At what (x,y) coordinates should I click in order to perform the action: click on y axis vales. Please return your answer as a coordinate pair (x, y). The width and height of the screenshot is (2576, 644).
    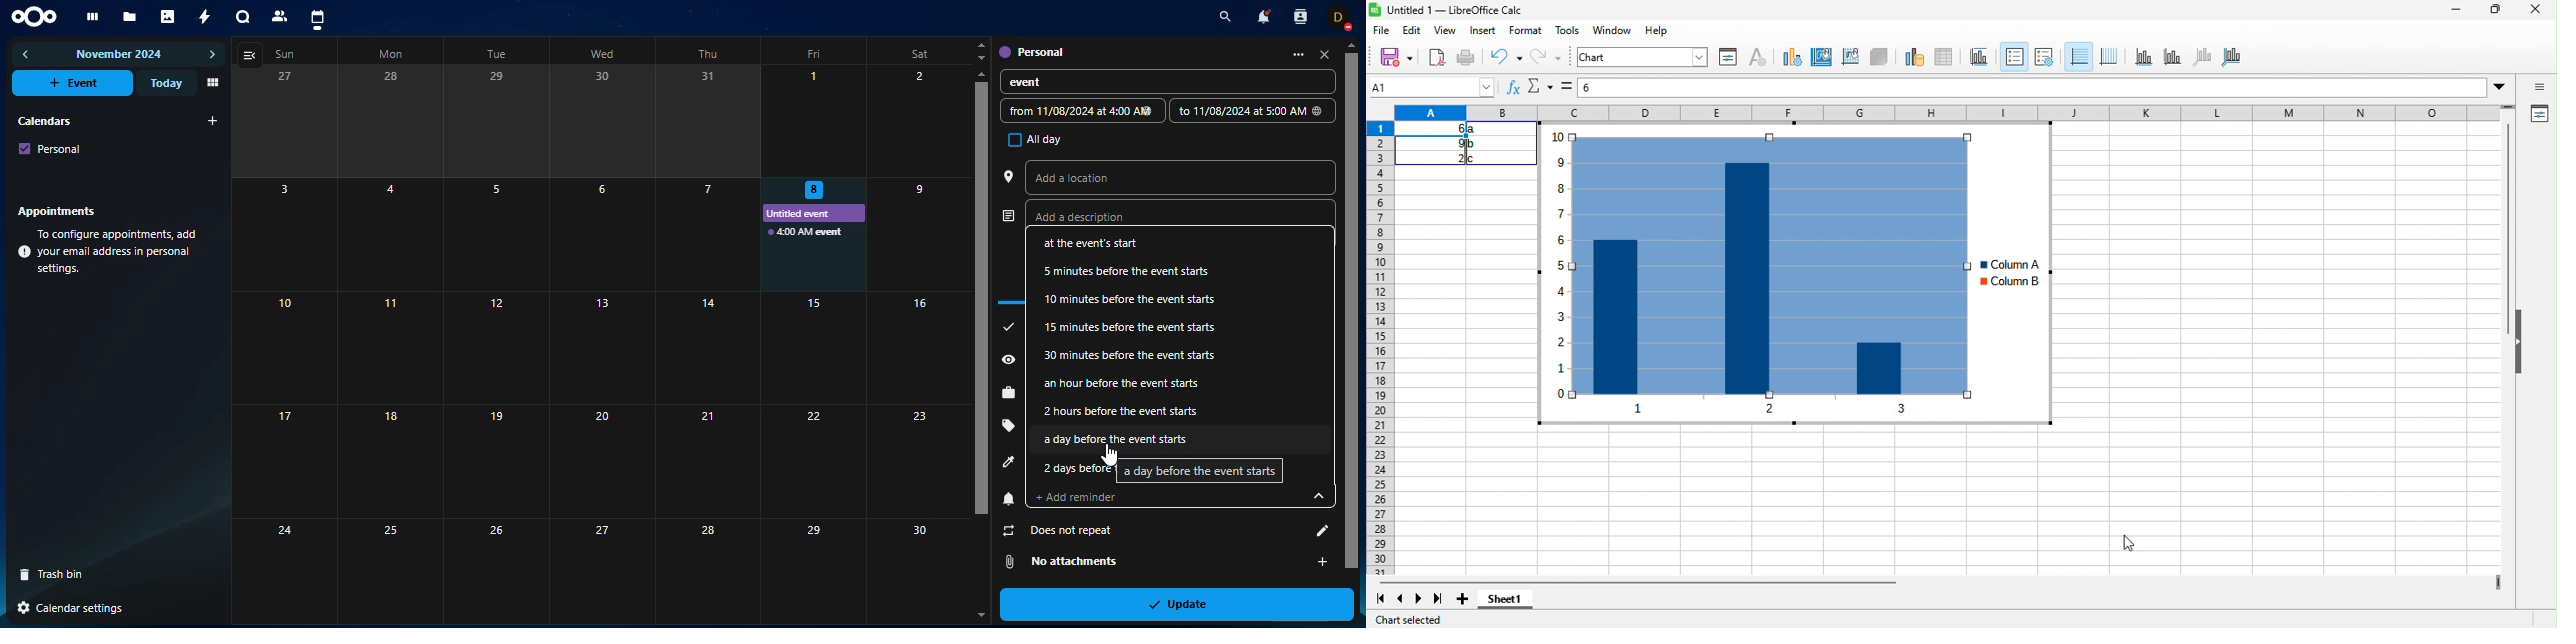
    Looking at the image, I should click on (1561, 280).